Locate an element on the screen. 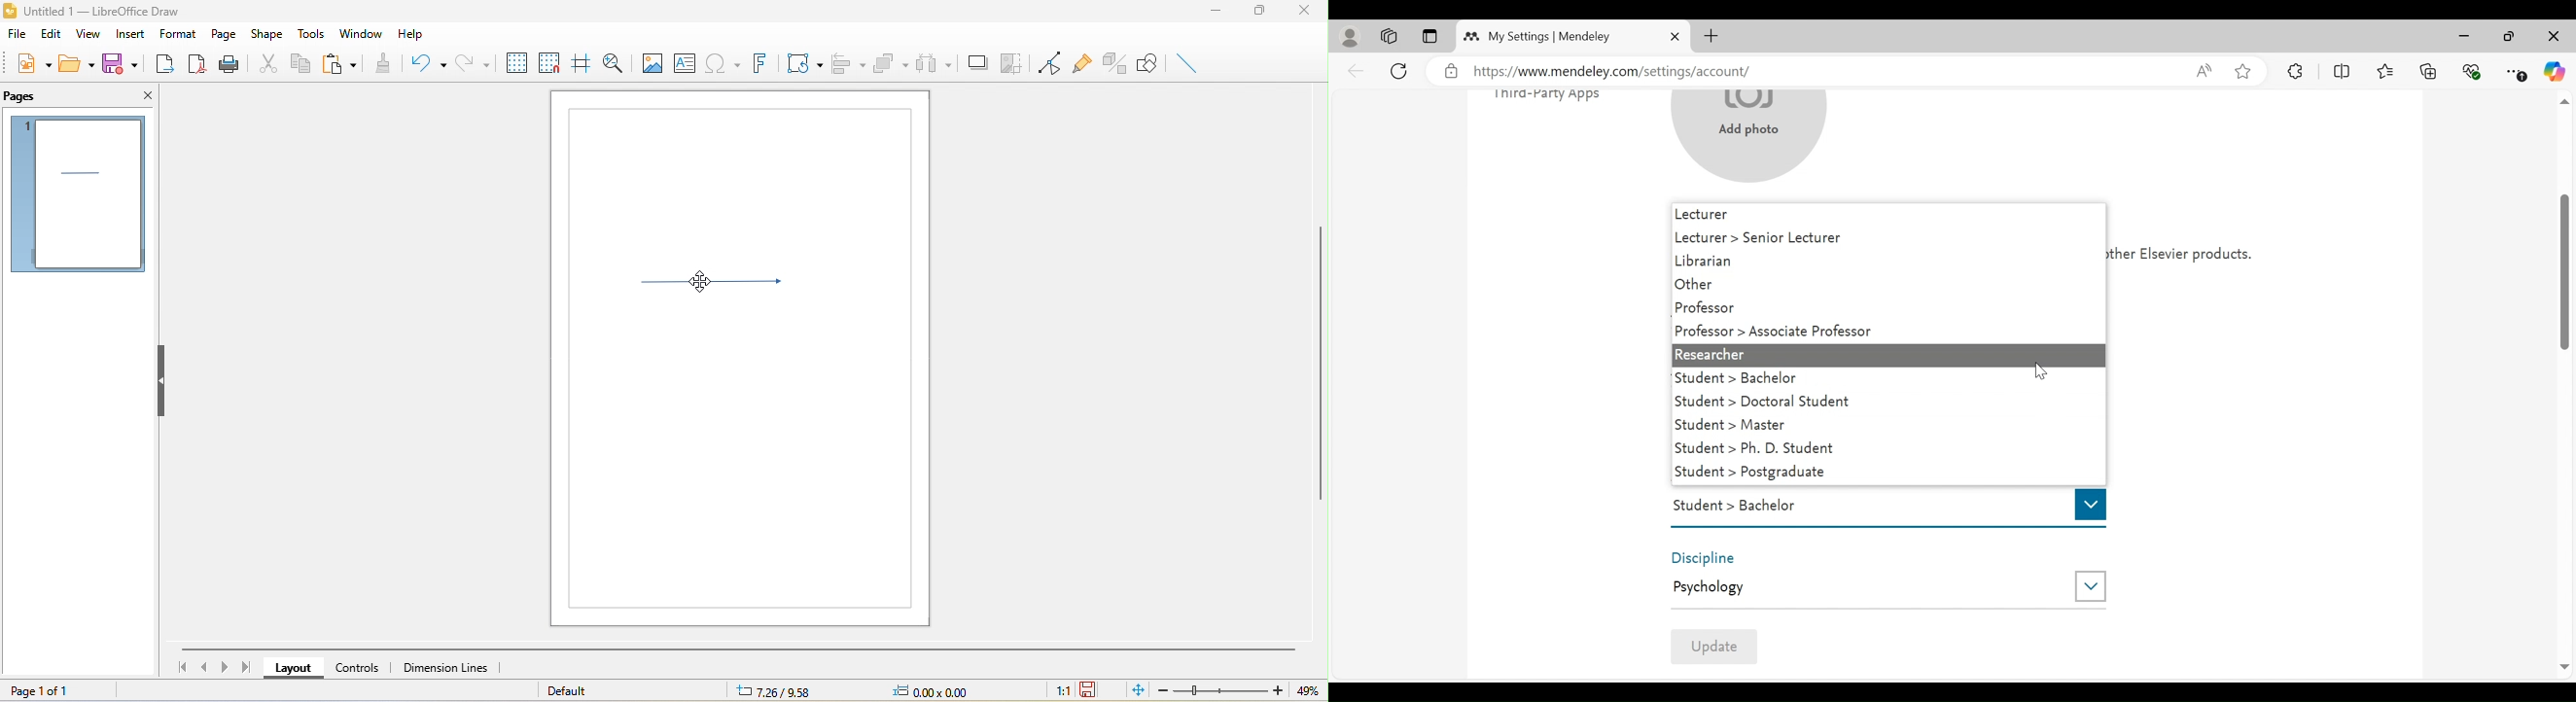 The width and height of the screenshot is (2576, 728). helping while moving is located at coordinates (580, 59).